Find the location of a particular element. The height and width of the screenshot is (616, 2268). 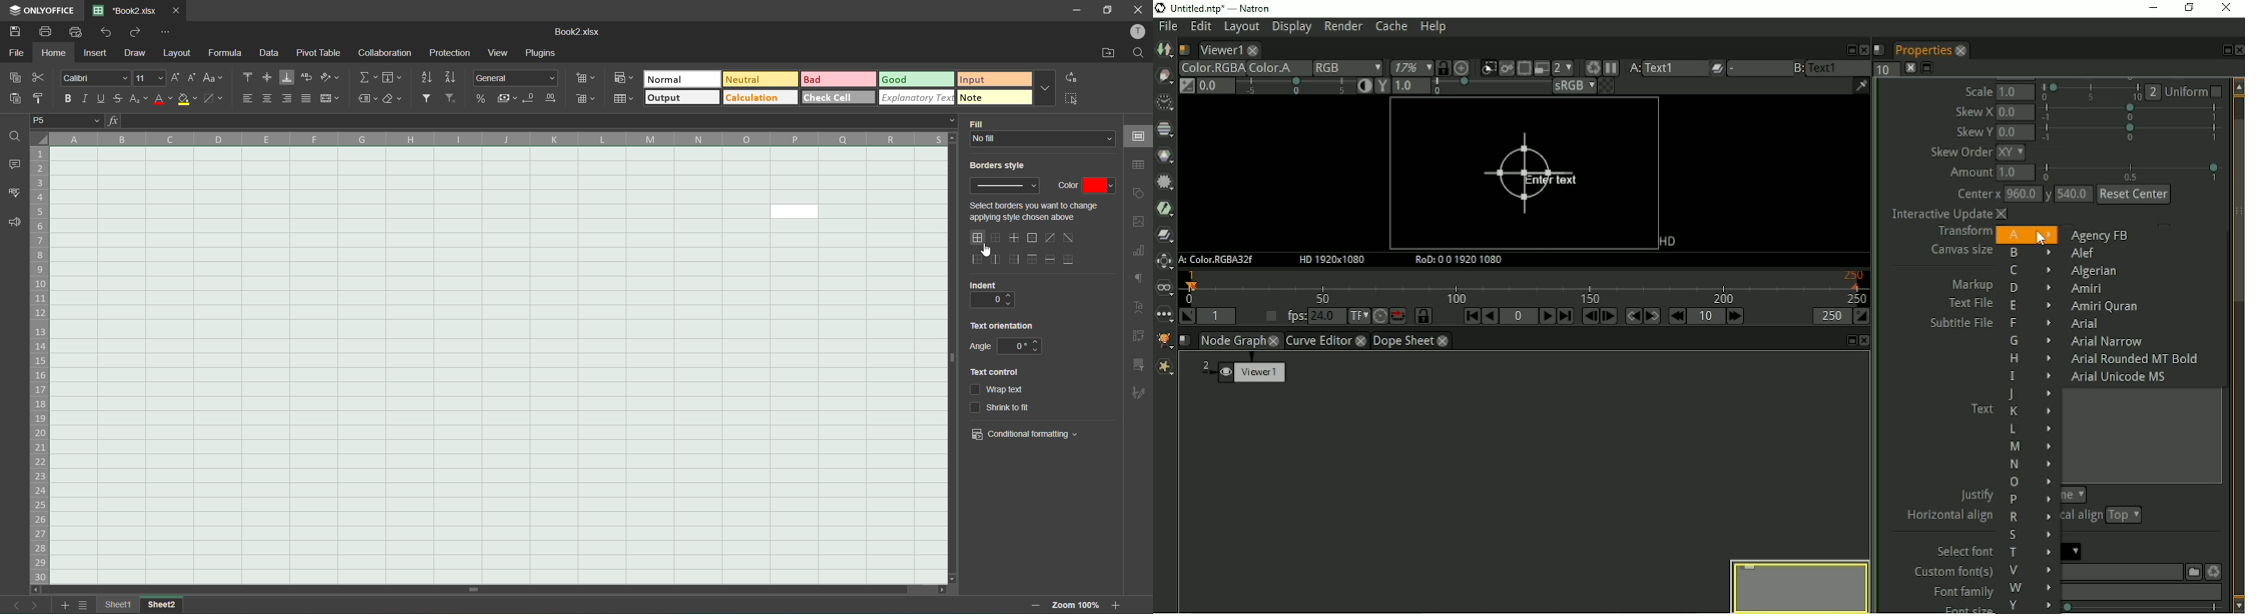

outer bottom line only is located at coordinates (1070, 259).